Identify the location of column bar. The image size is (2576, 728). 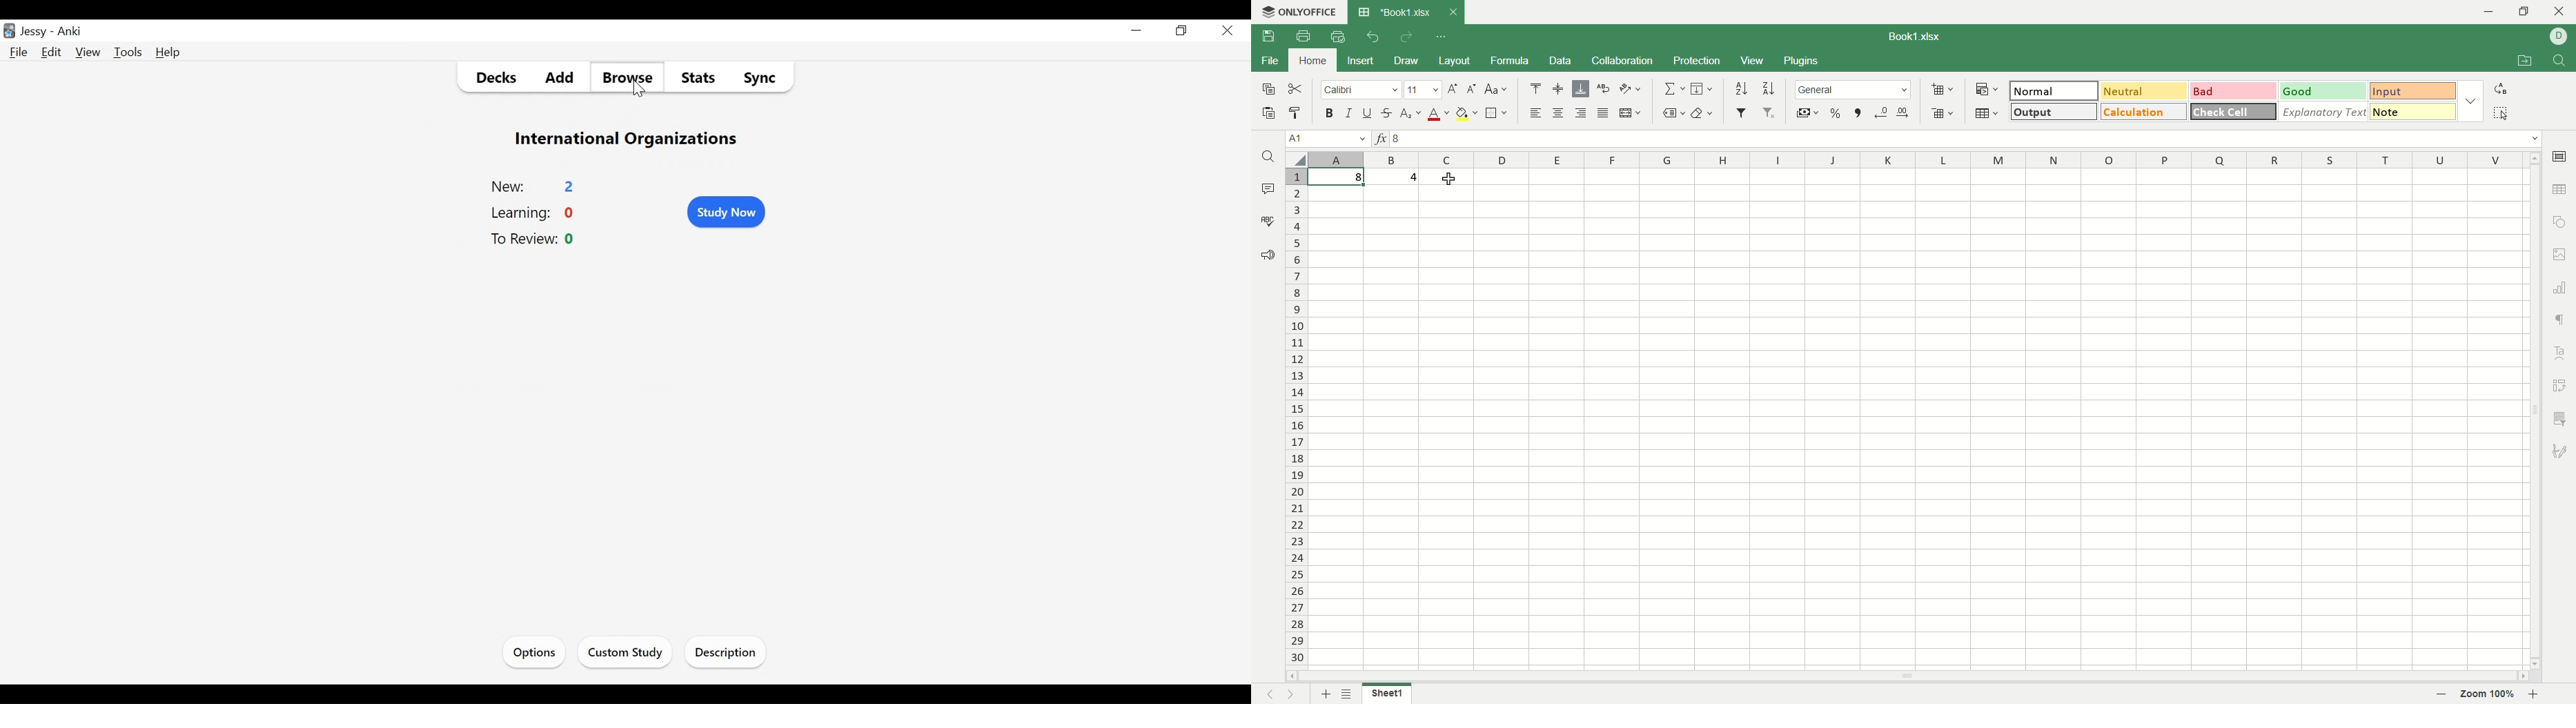
(1918, 162).